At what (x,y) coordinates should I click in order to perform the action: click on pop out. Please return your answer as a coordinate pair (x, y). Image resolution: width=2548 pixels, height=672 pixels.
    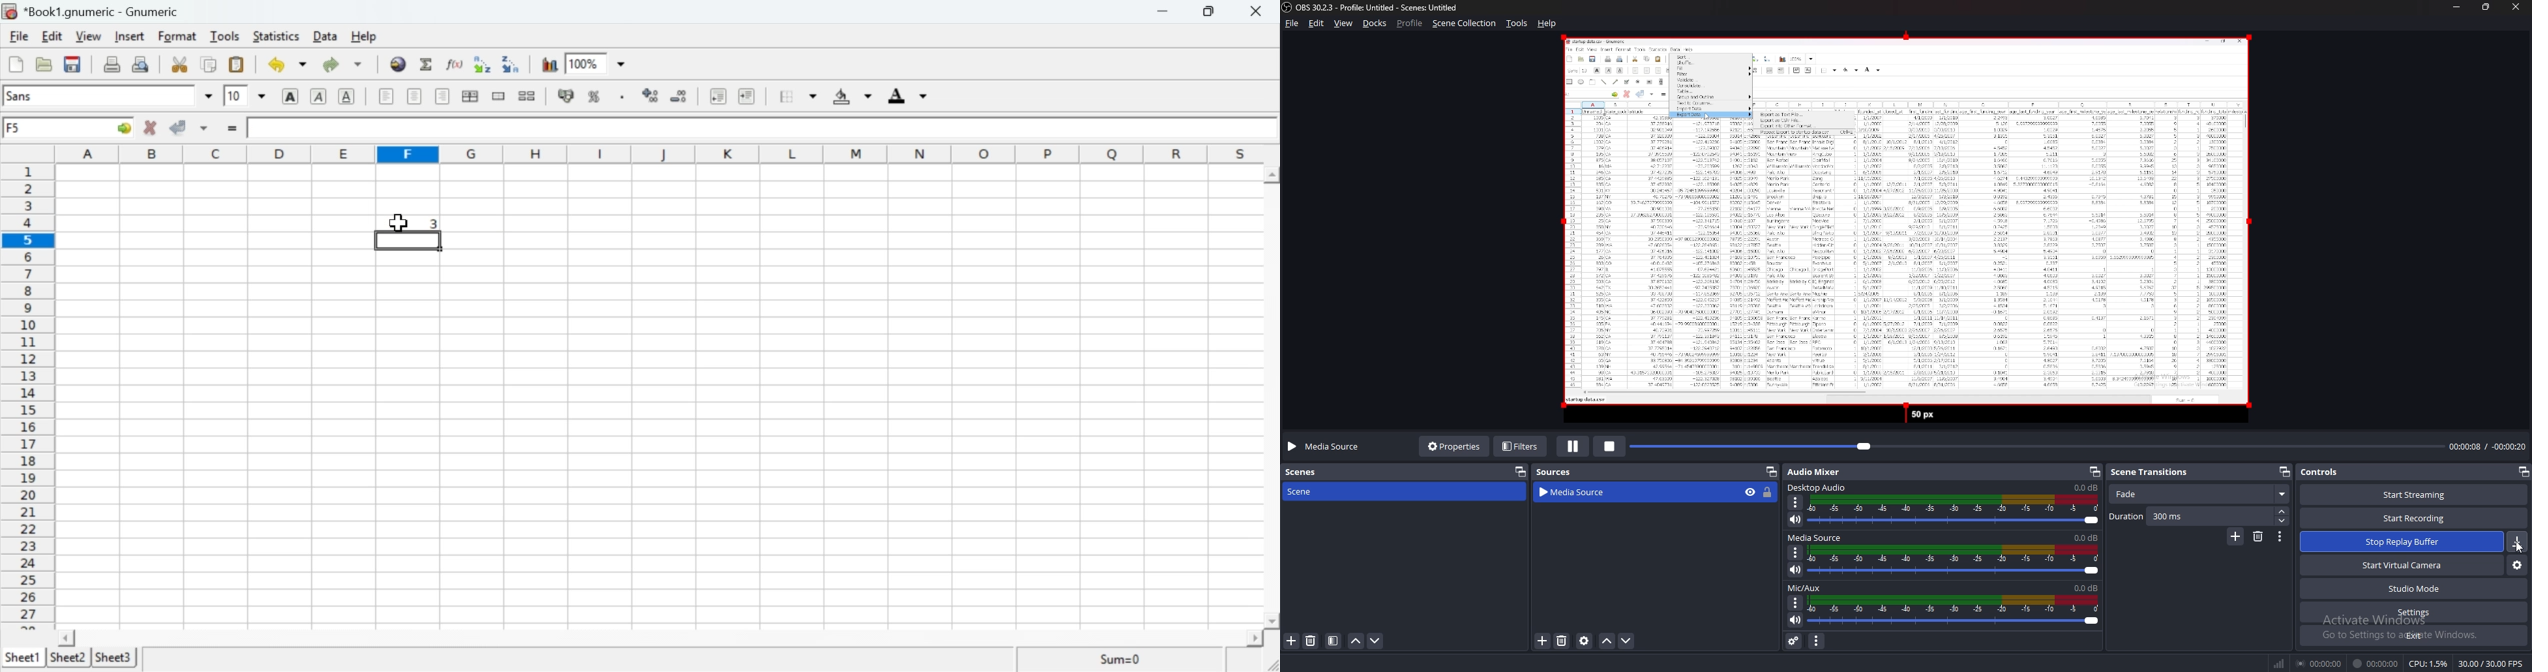
    Looking at the image, I should click on (2285, 471).